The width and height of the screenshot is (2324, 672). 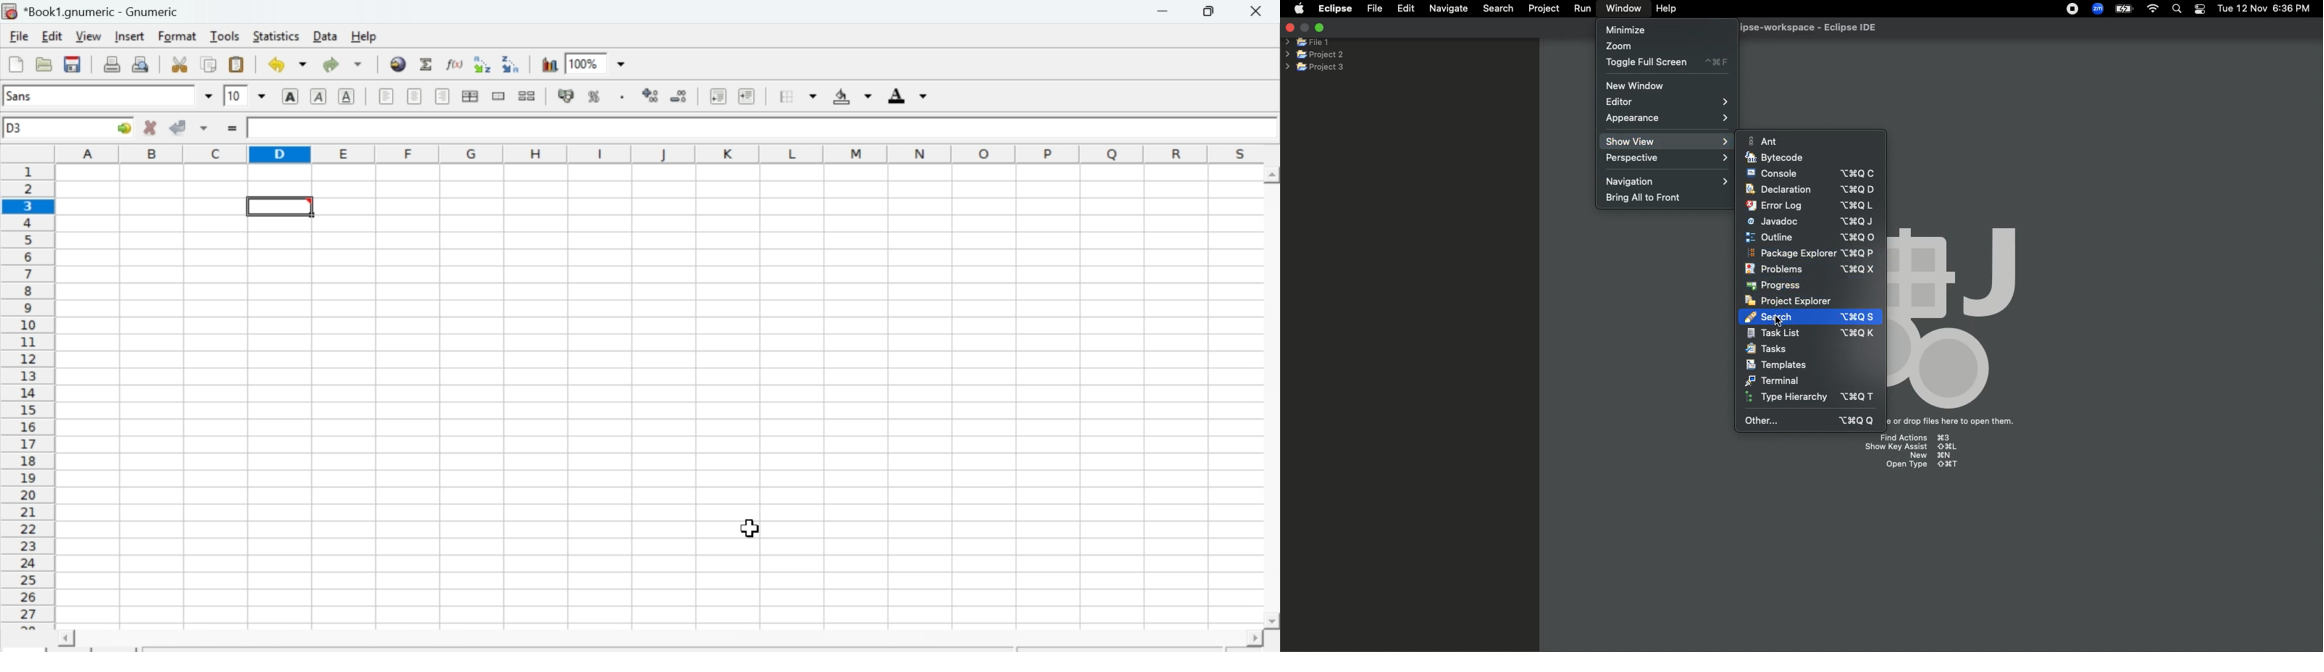 What do you see at coordinates (105, 11) in the screenshot?
I see `Name of the worksheet` at bounding box center [105, 11].